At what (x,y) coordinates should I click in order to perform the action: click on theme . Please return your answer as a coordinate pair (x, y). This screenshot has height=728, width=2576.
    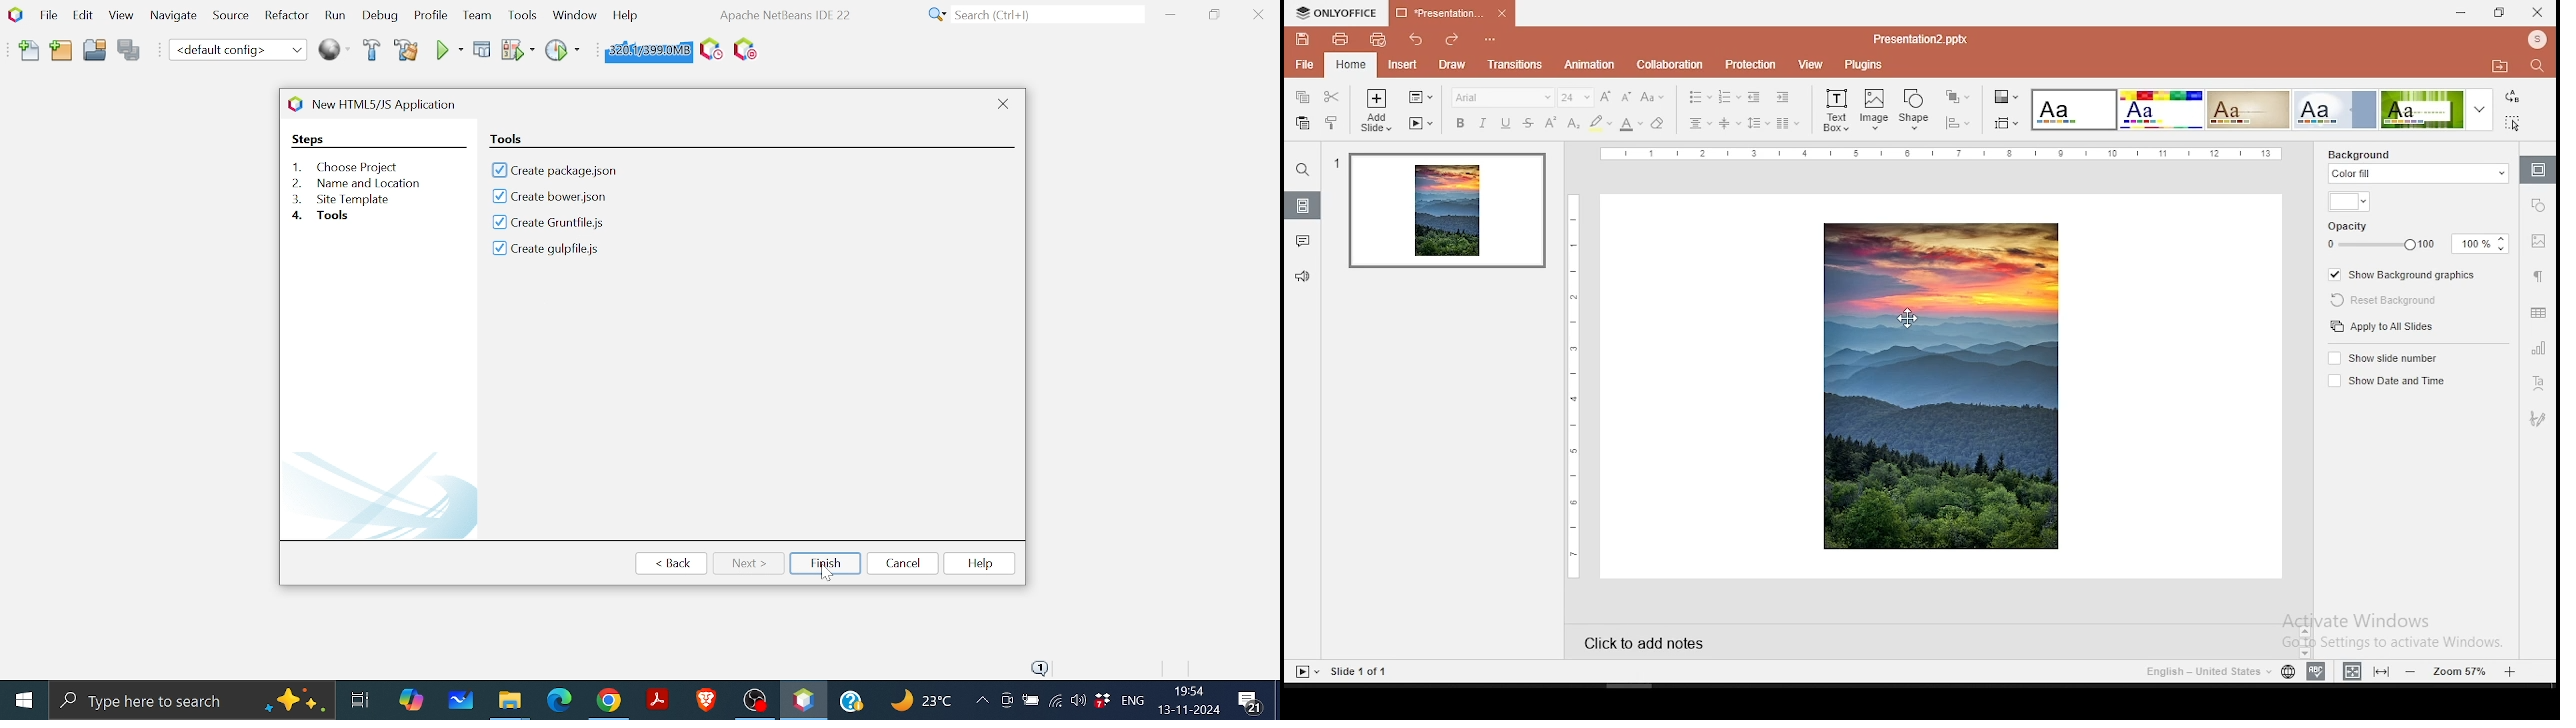
    Looking at the image, I should click on (2437, 109).